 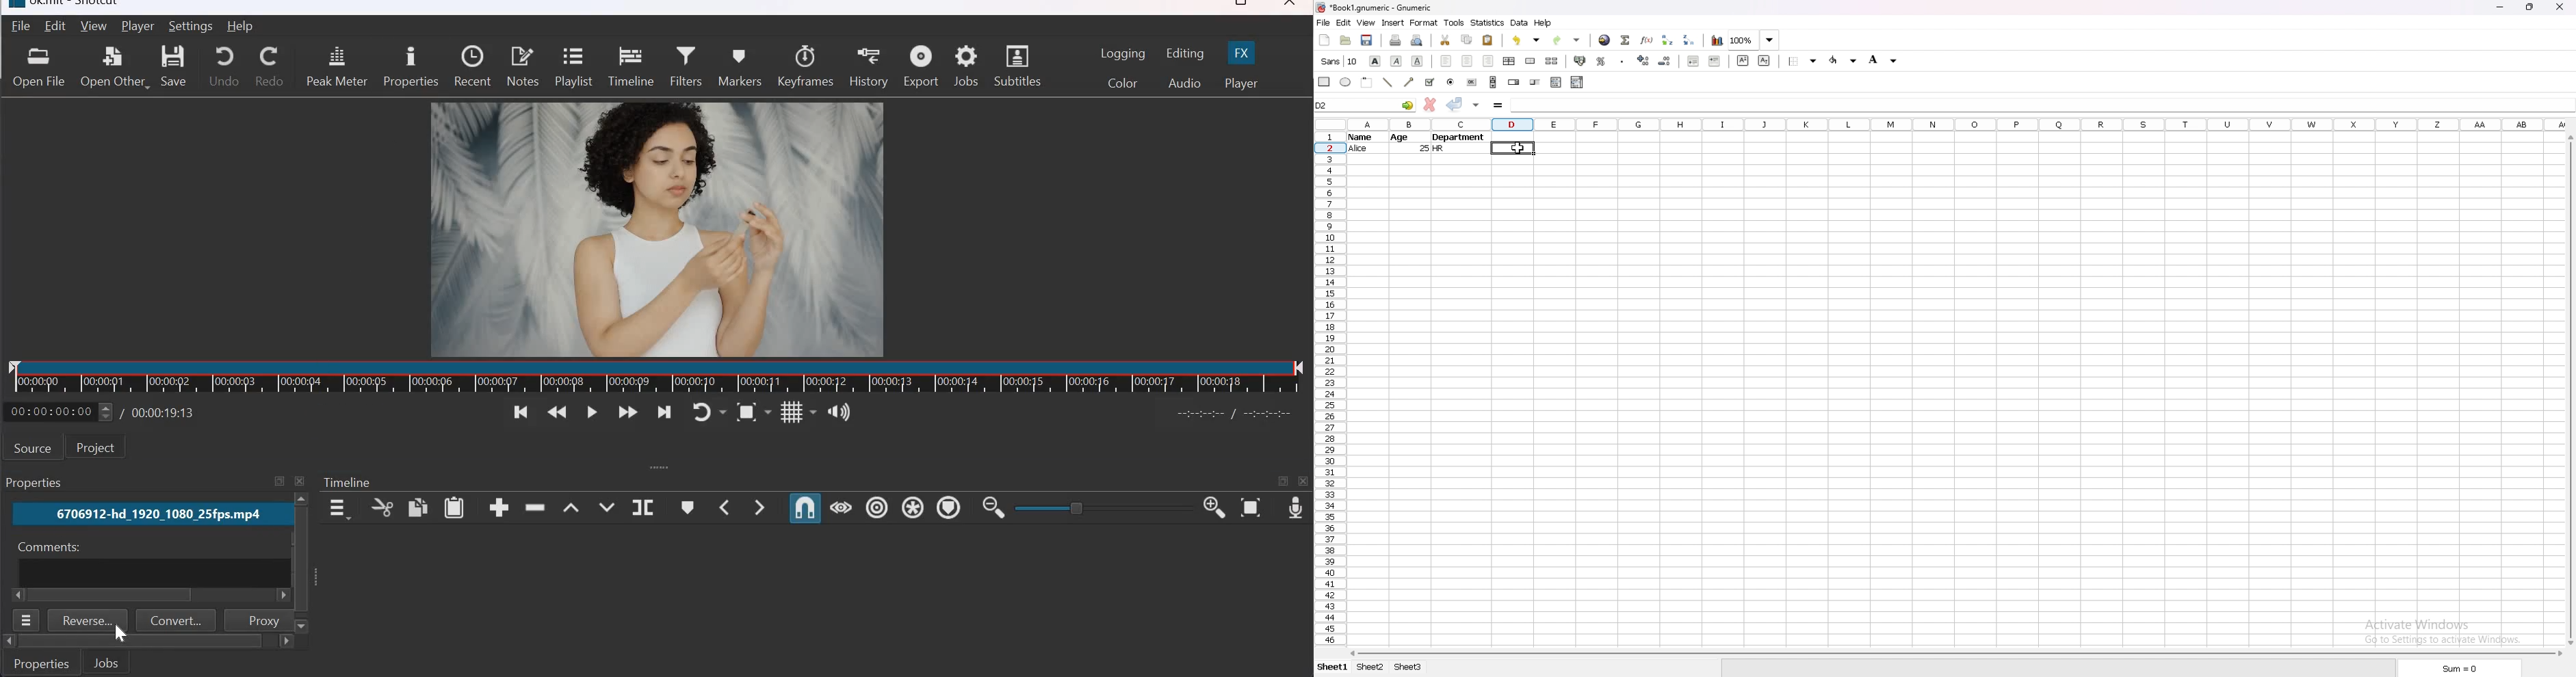 What do you see at coordinates (1241, 83) in the screenshot?
I see `Player` at bounding box center [1241, 83].